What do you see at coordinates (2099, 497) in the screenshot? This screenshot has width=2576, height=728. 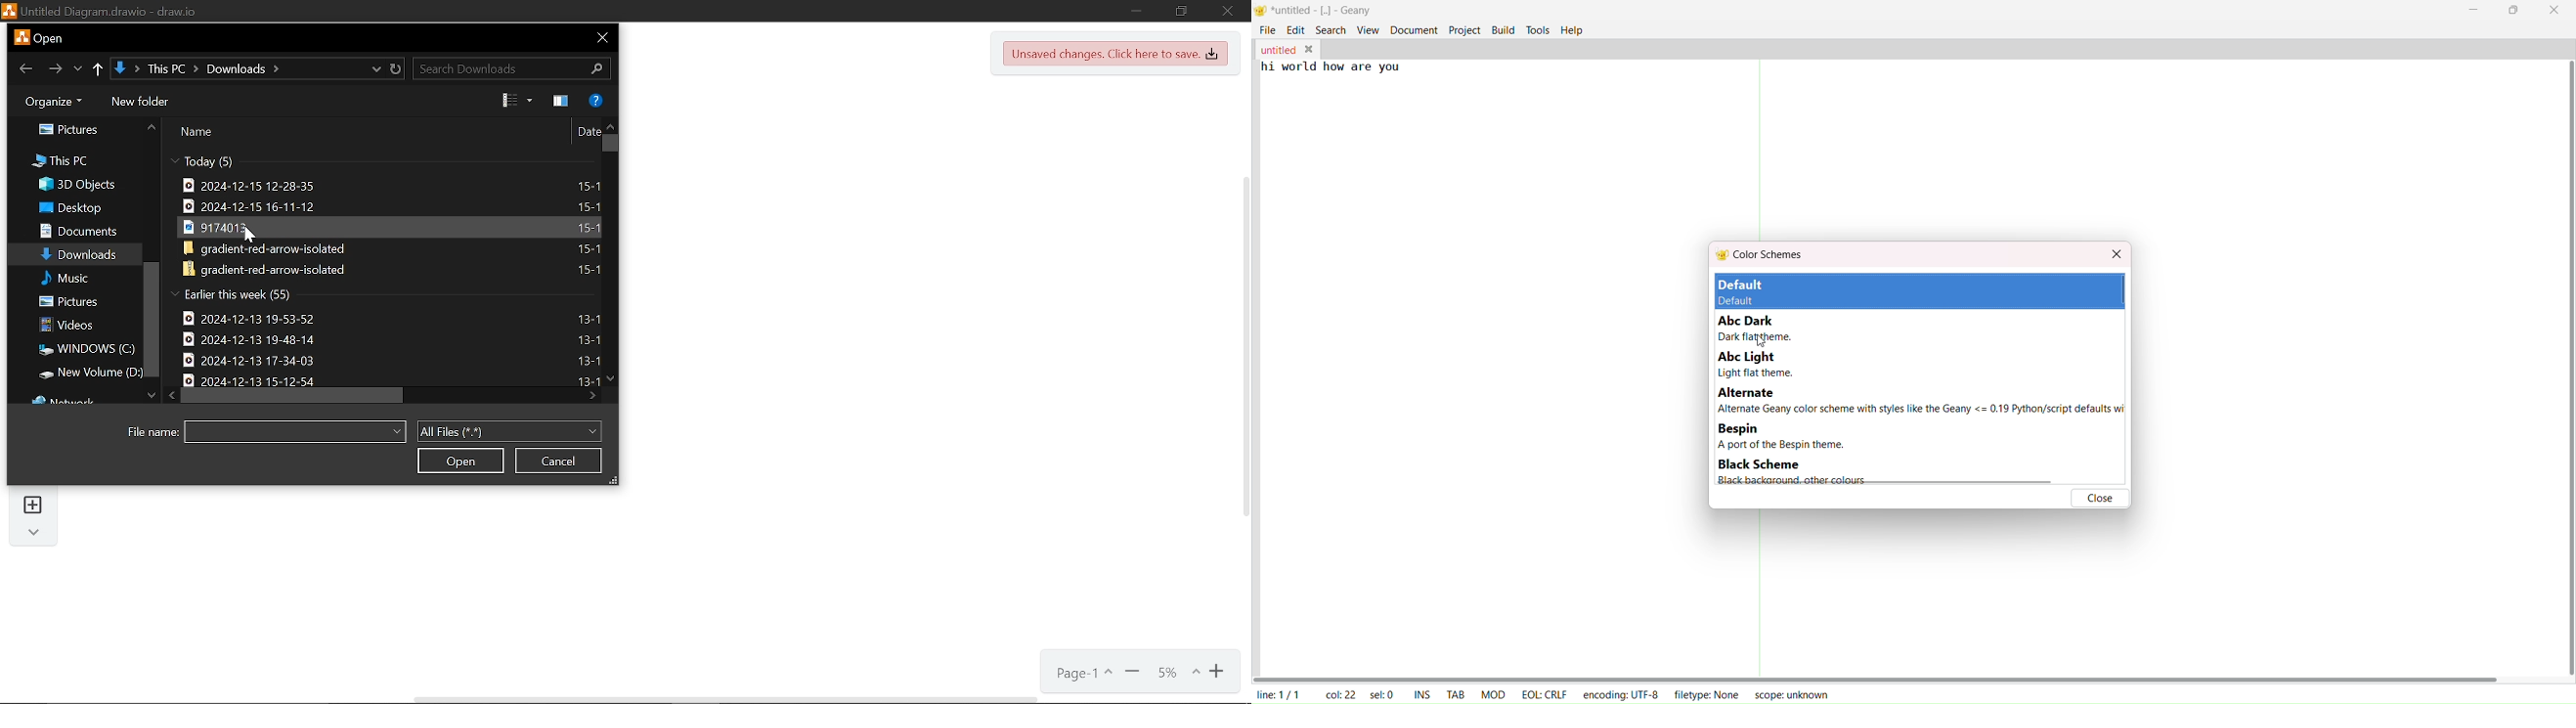 I see `close` at bounding box center [2099, 497].